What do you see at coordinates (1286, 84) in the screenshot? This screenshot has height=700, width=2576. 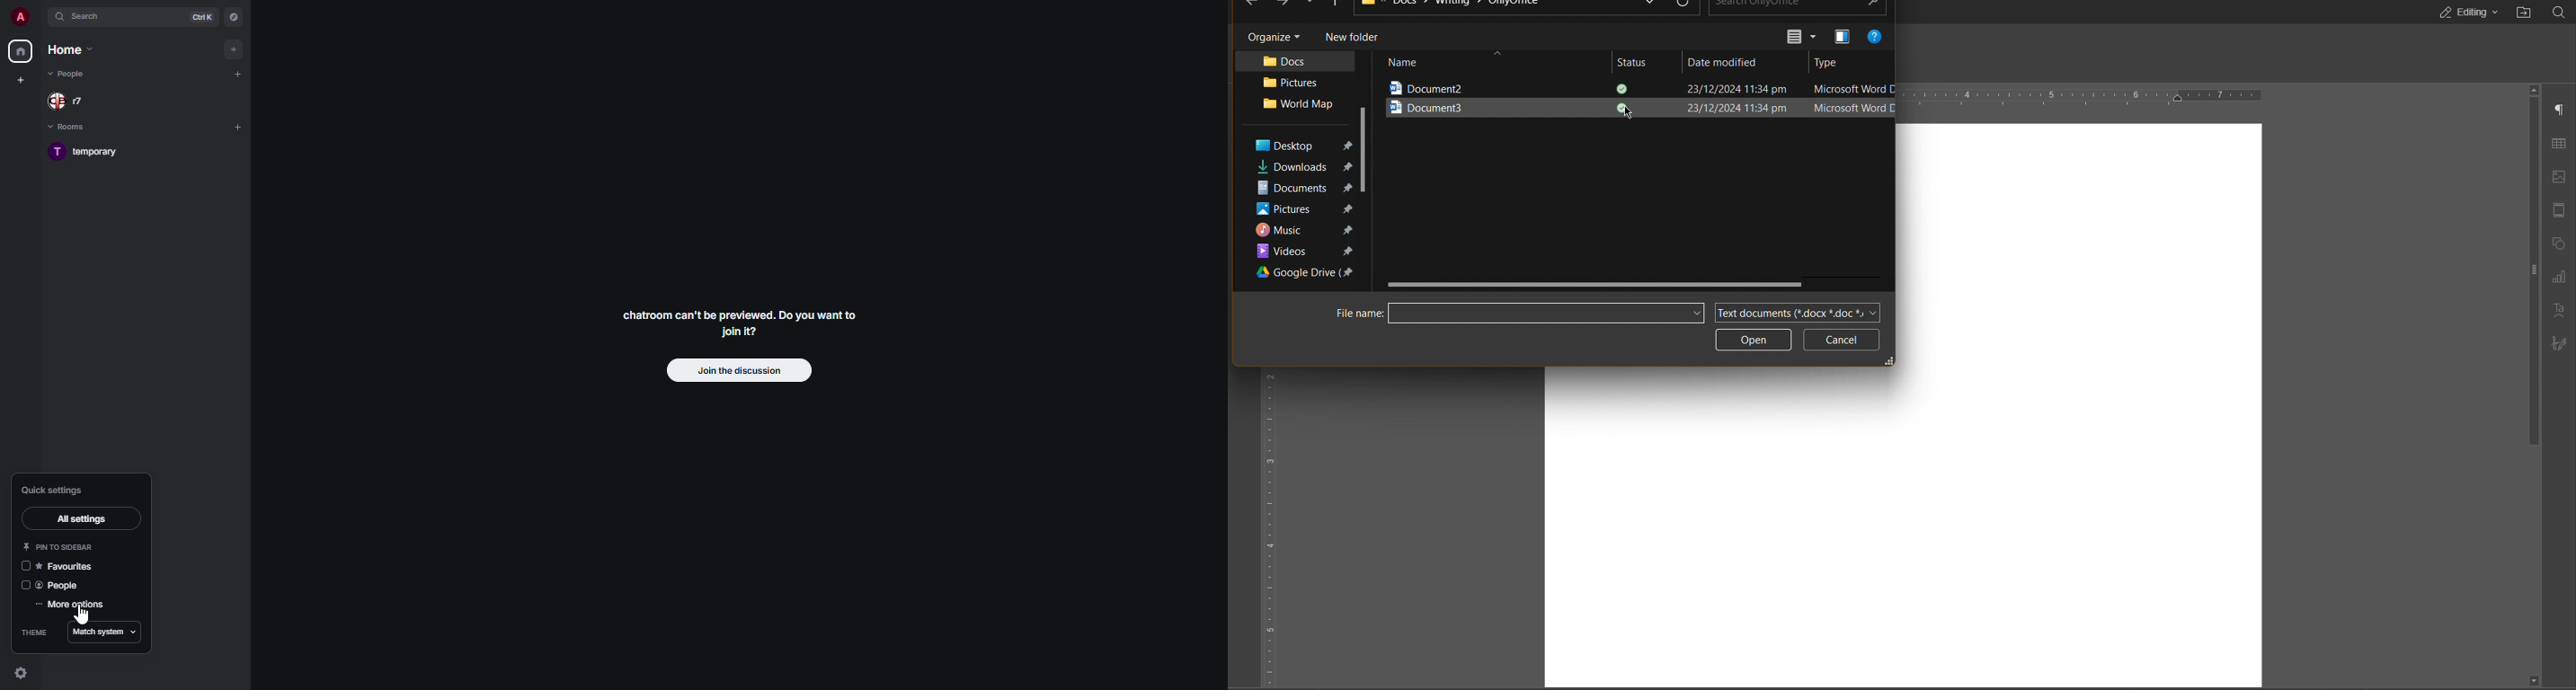 I see `Picture` at bounding box center [1286, 84].